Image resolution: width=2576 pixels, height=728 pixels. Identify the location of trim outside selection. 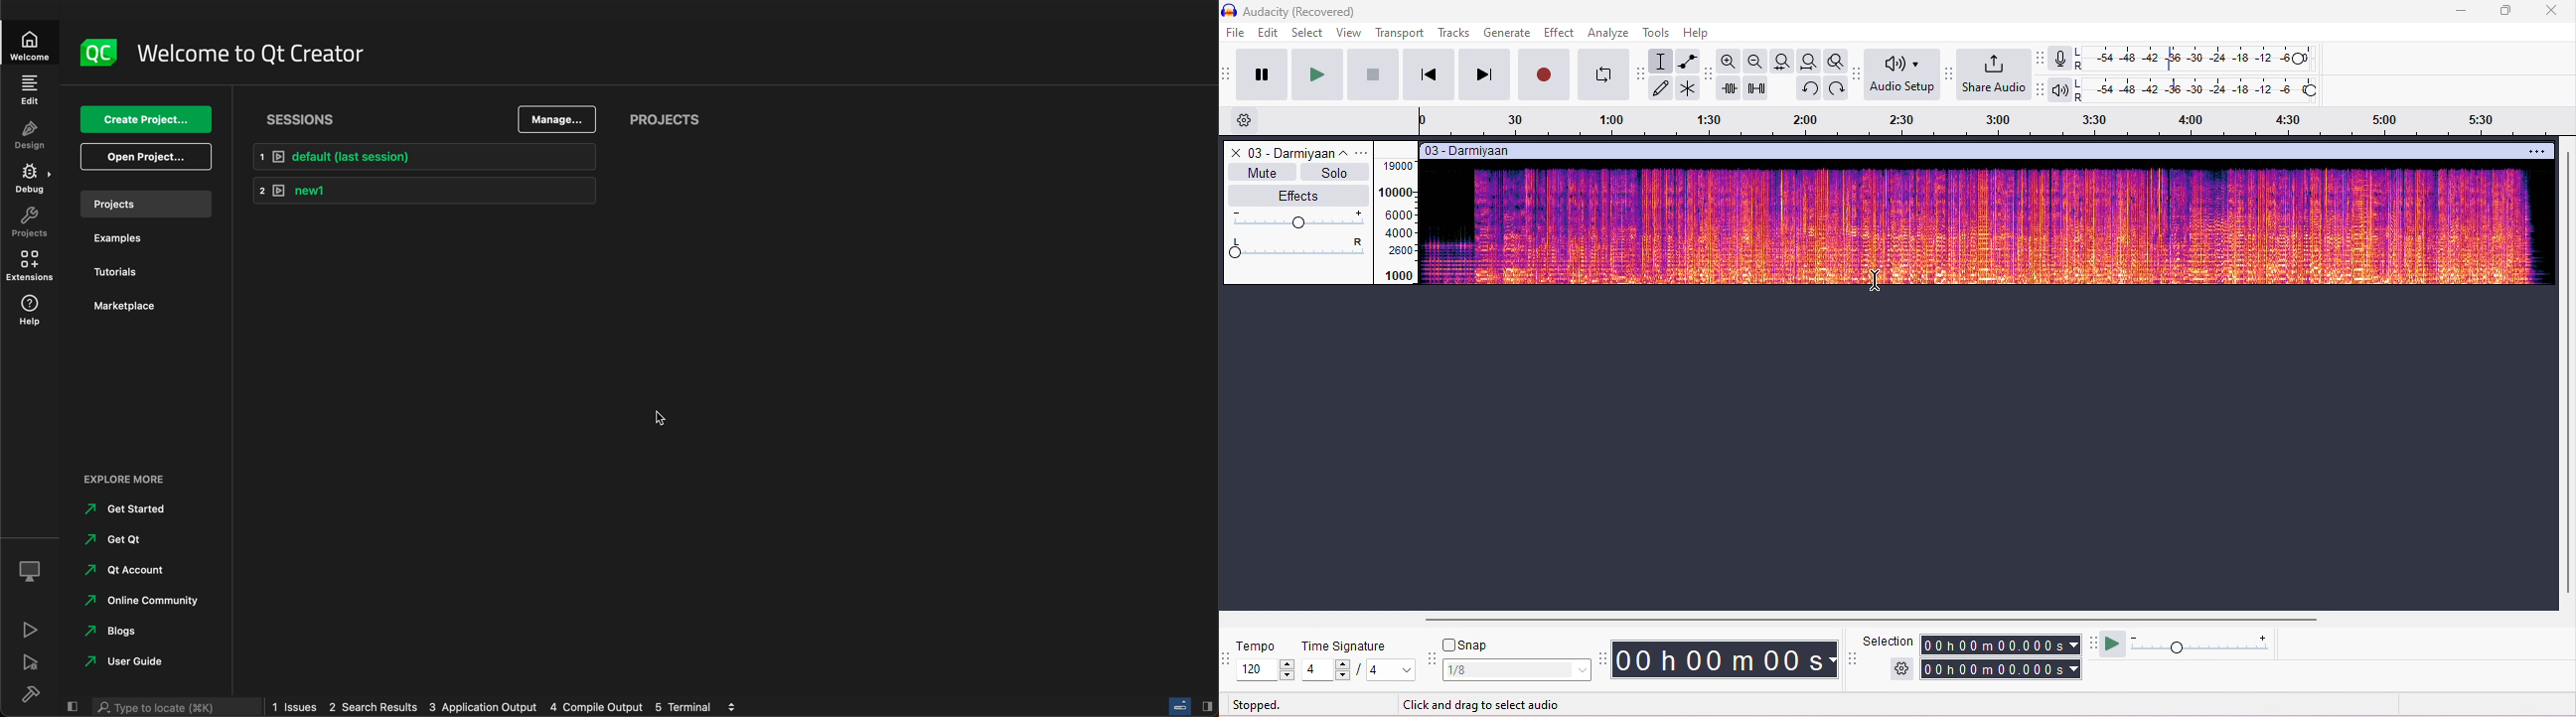
(1730, 88).